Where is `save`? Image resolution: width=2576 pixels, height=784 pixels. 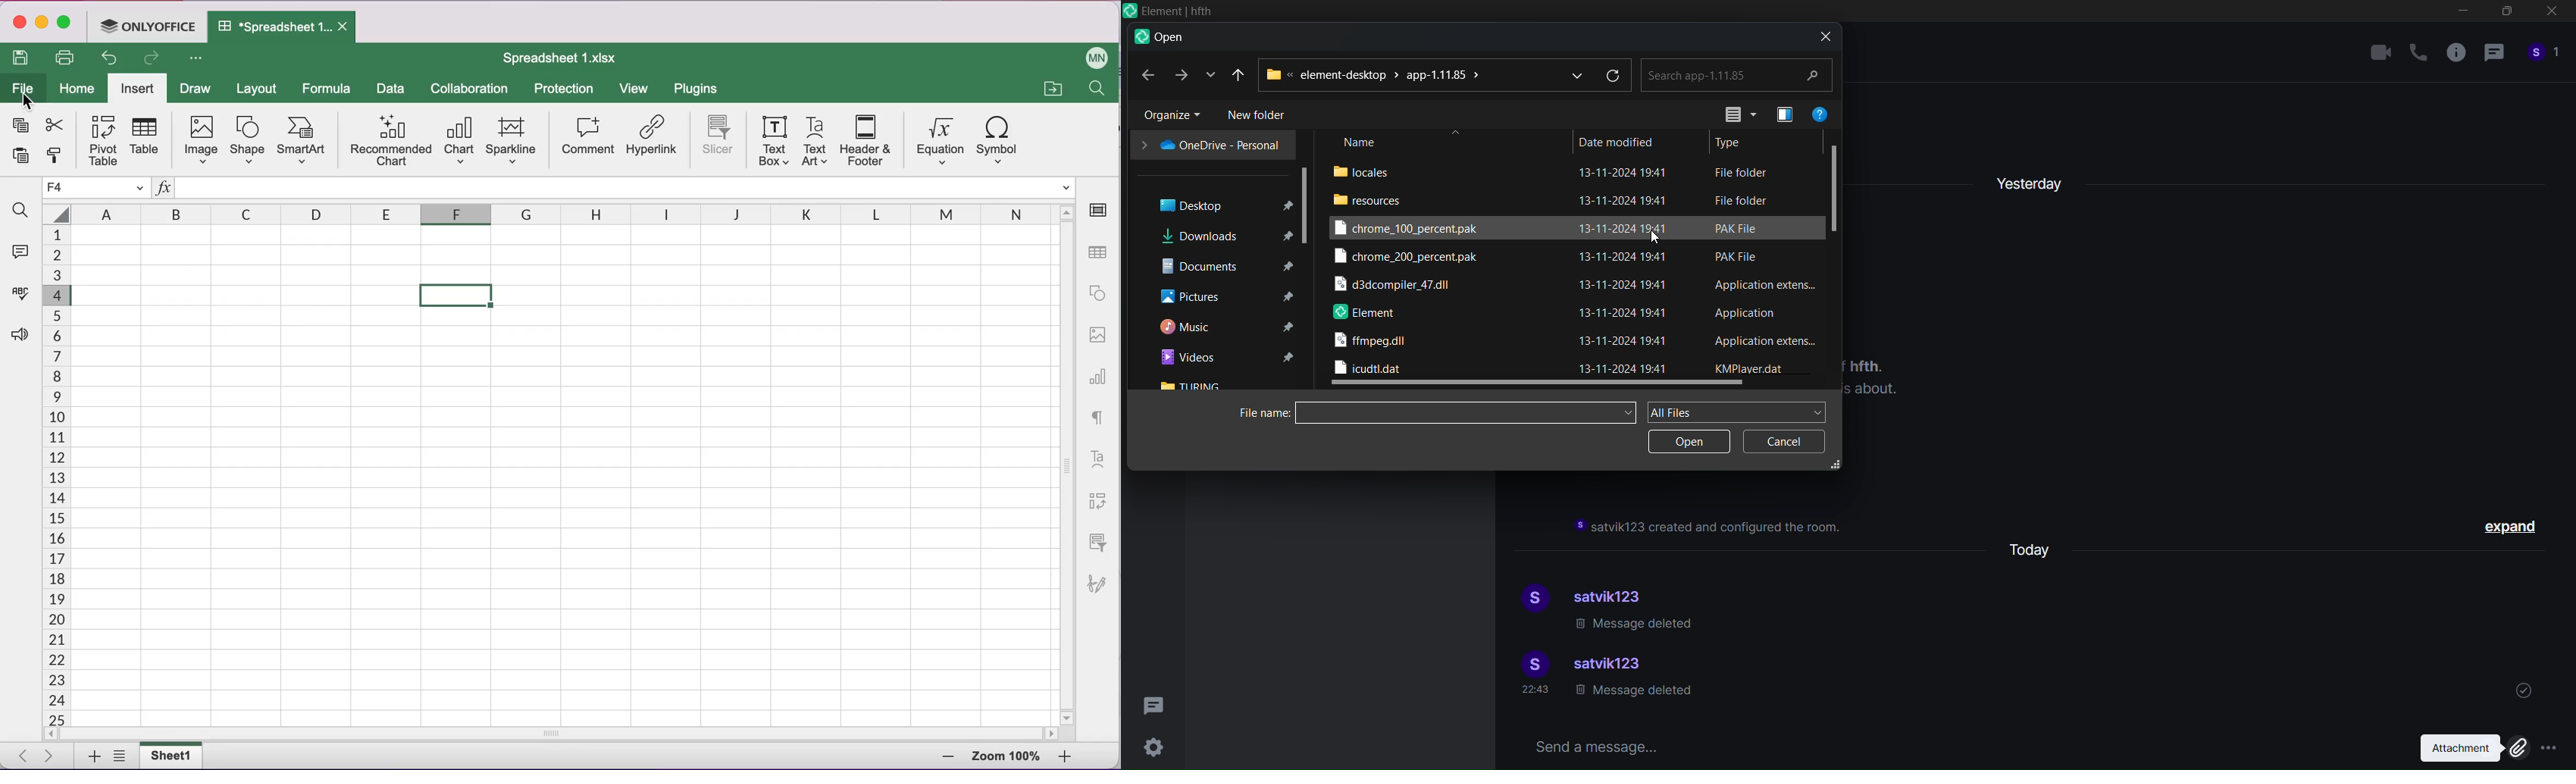
save is located at coordinates (23, 59).